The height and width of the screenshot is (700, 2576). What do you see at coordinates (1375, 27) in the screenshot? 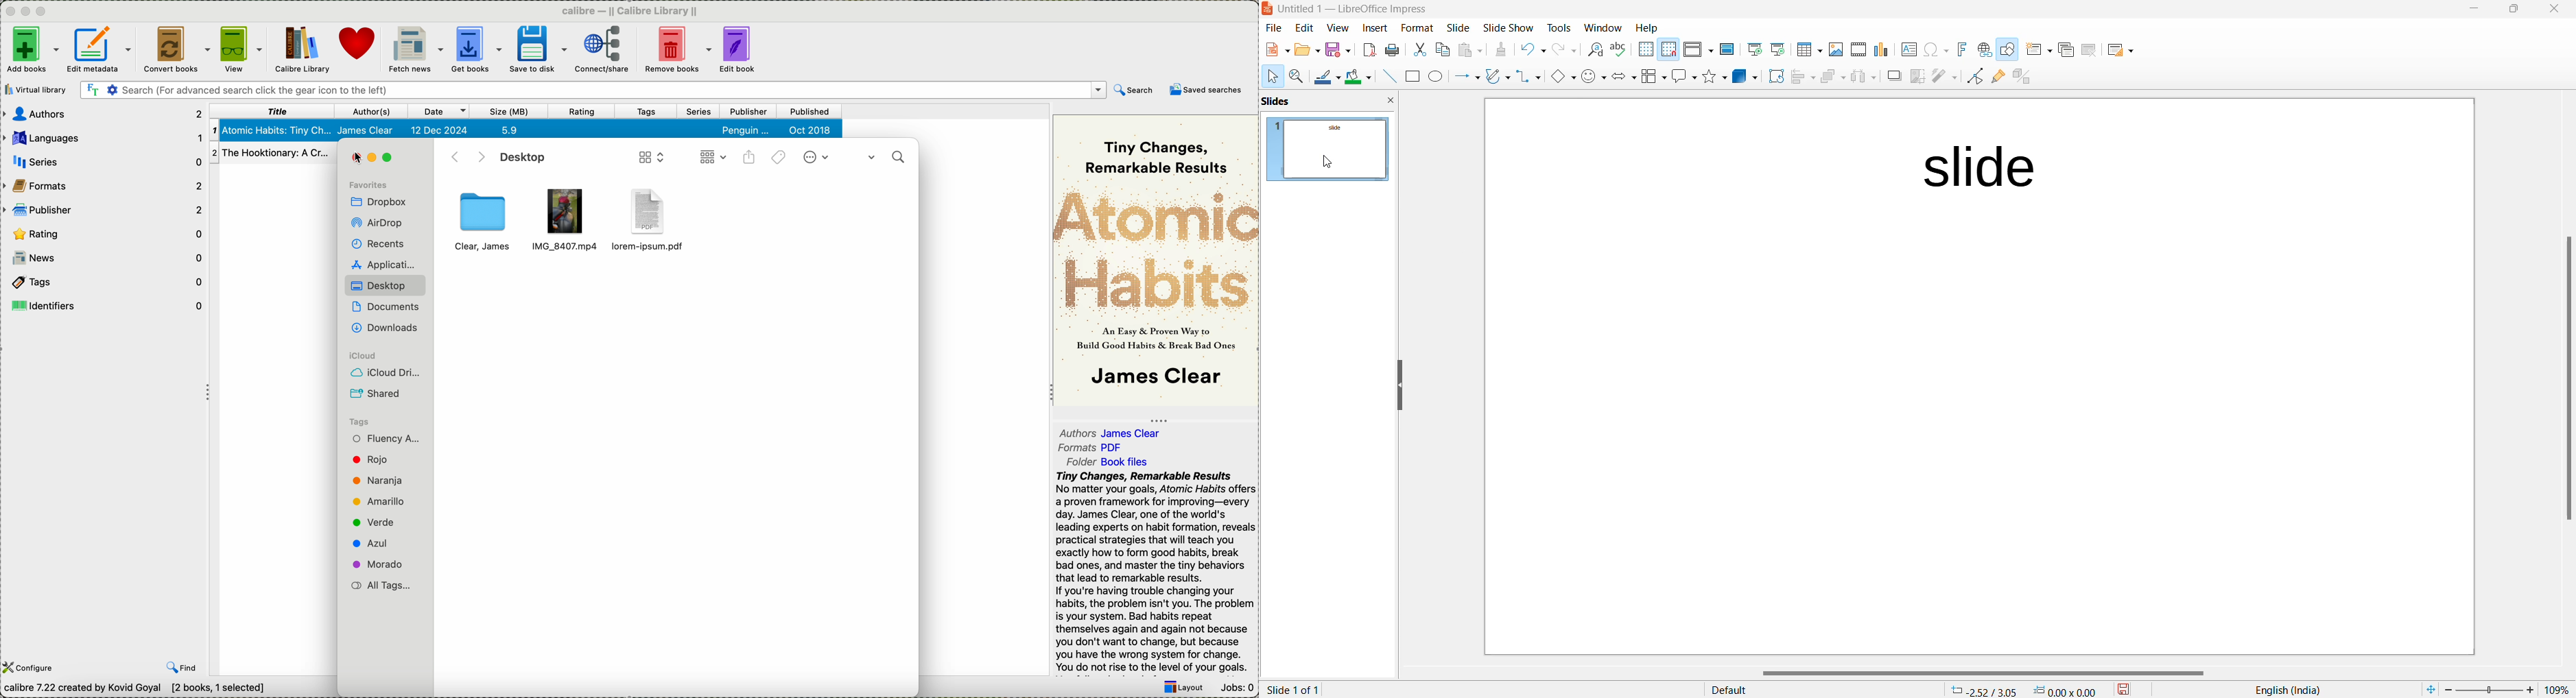
I see `insert` at bounding box center [1375, 27].